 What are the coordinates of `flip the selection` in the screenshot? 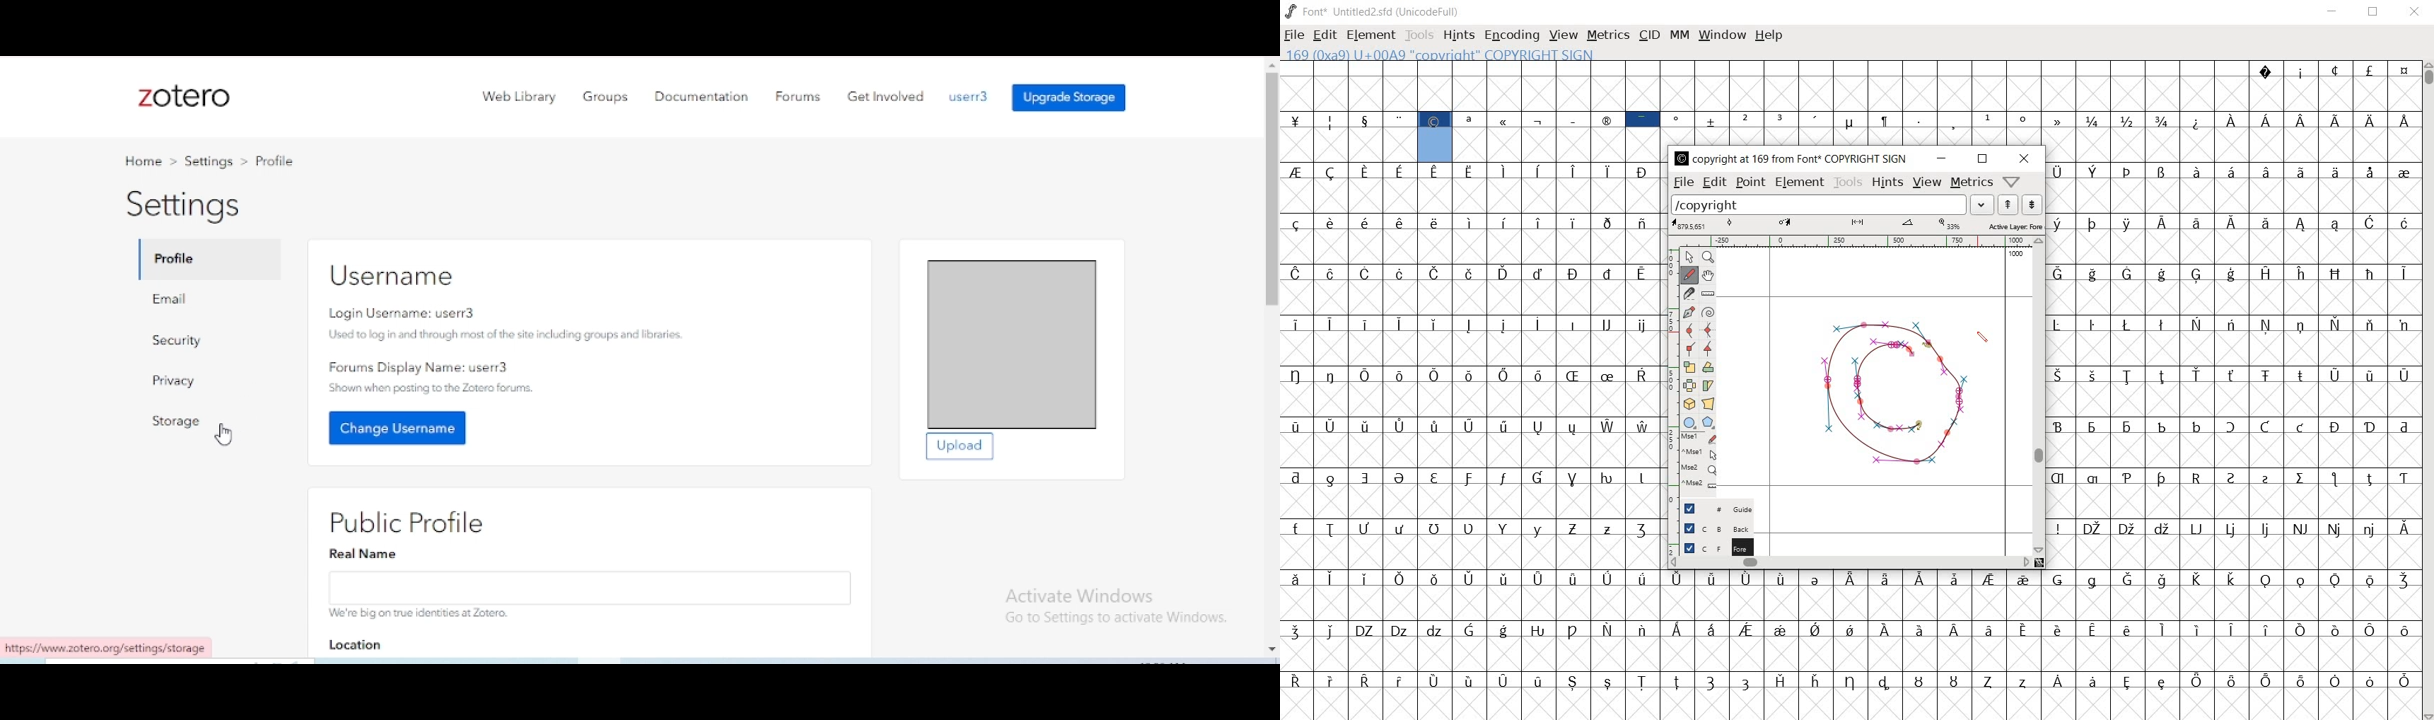 It's located at (1690, 385).